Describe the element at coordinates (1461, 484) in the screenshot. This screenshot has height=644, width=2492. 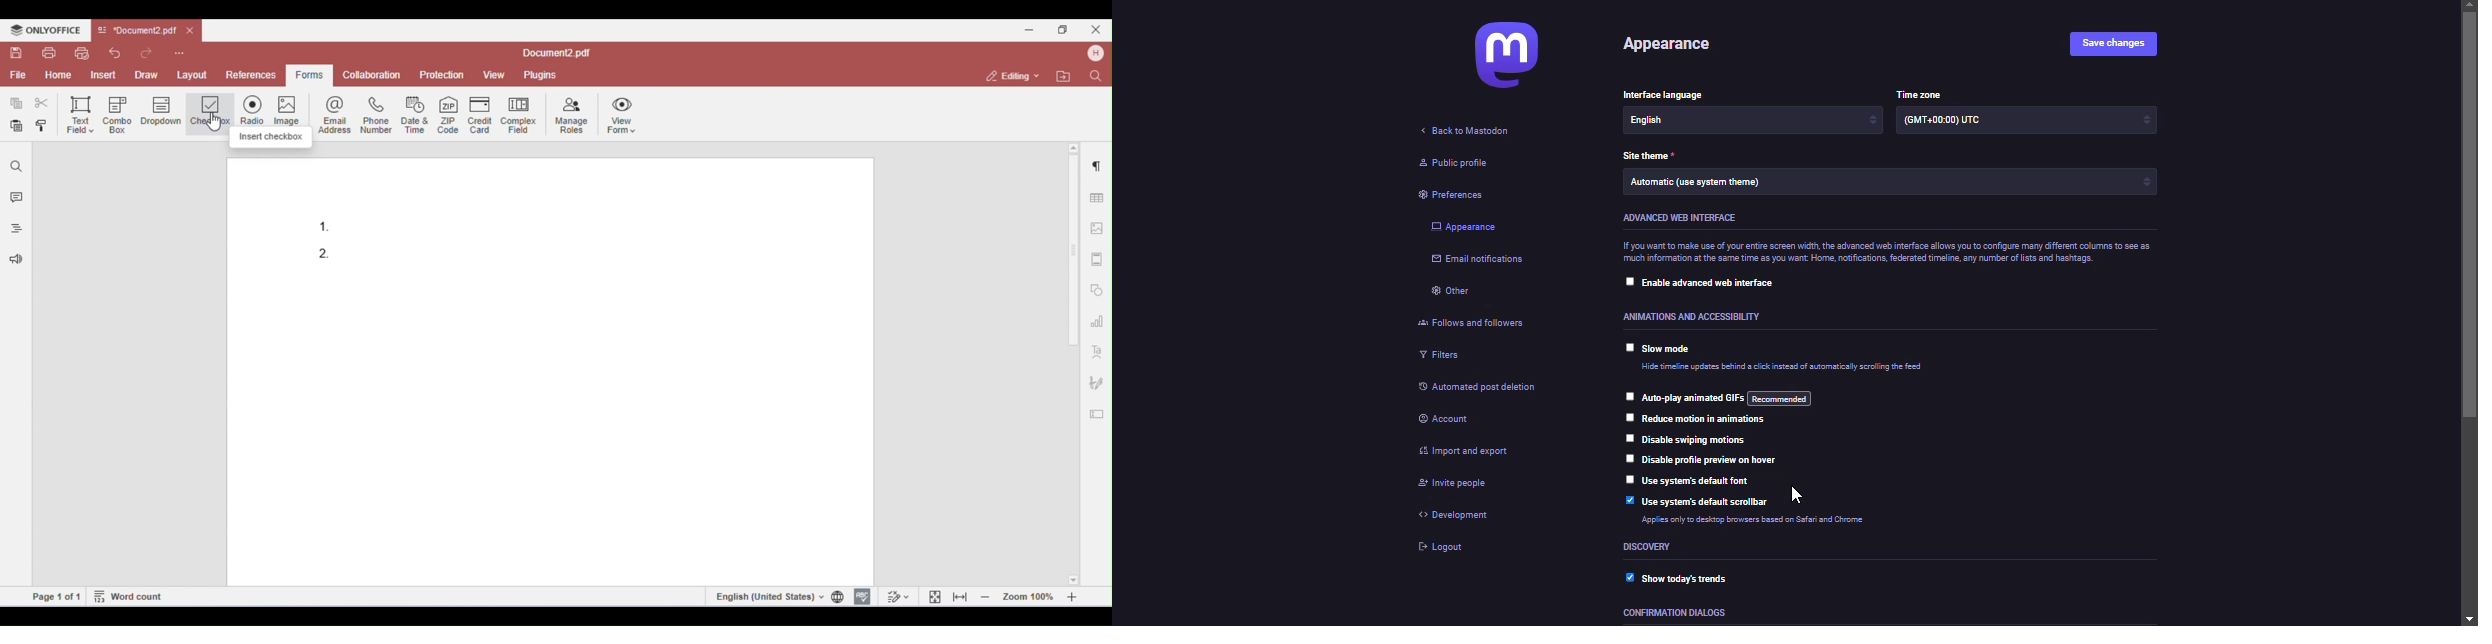
I see `invite people` at that location.